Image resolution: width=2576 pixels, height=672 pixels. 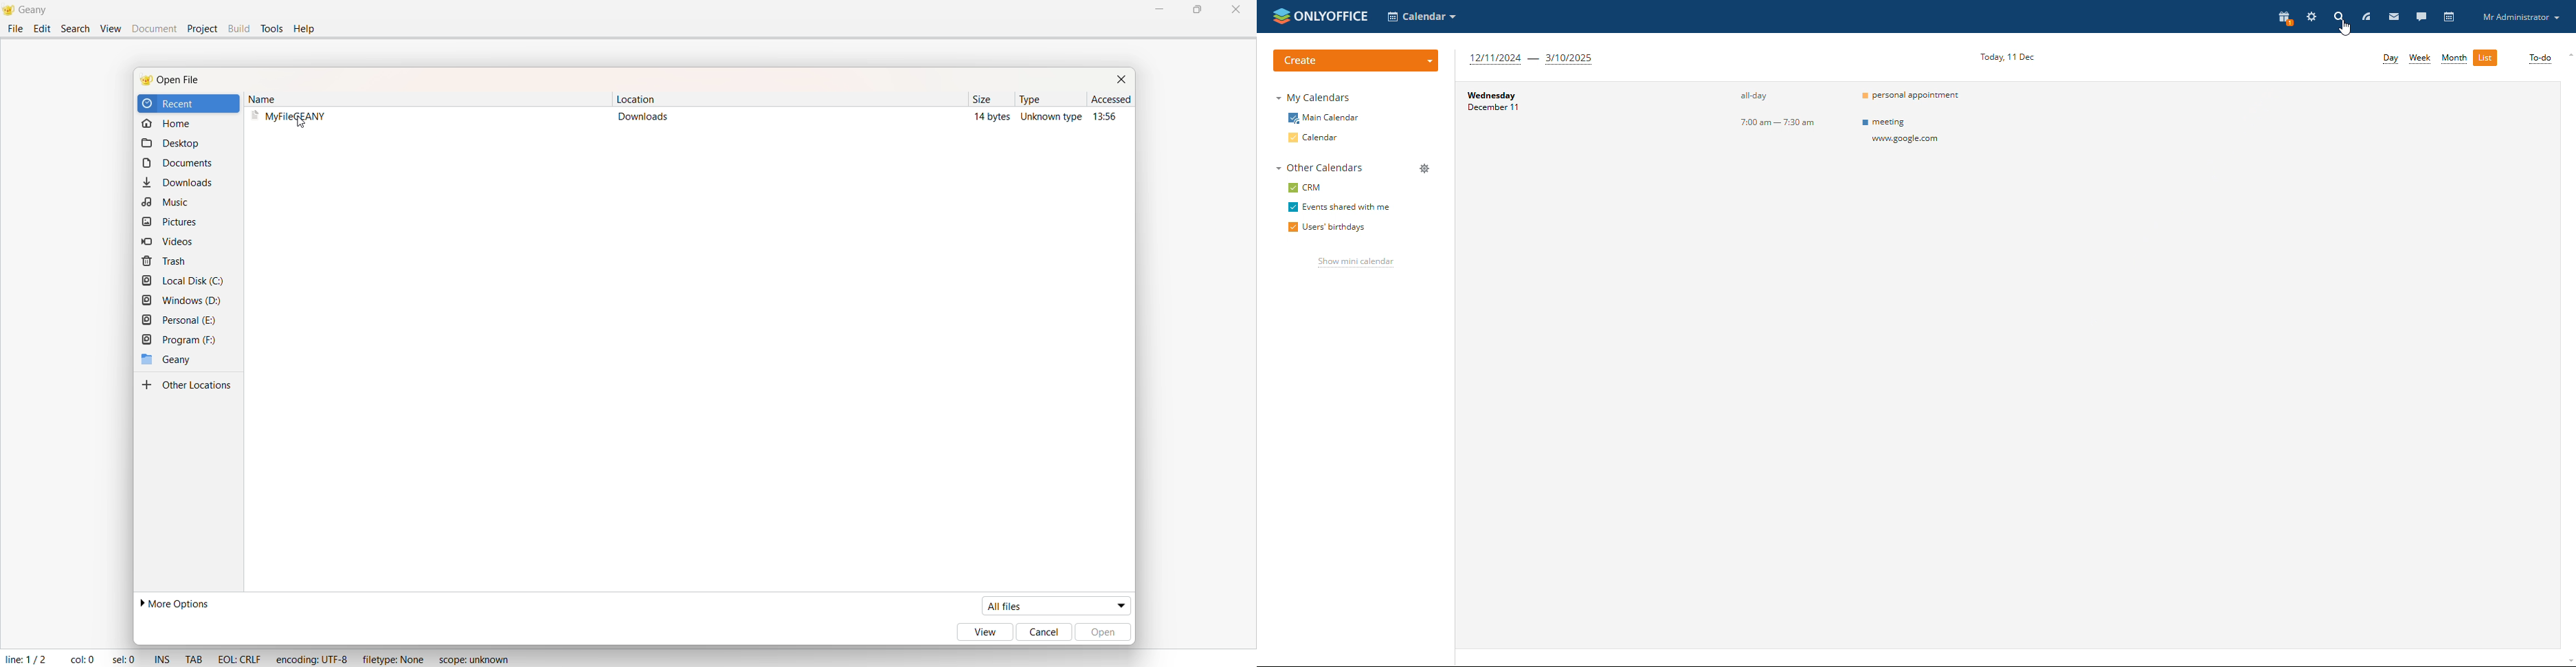 What do you see at coordinates (977, 99) in the screenshot?
I see `size` at bounding box center [977, 99].